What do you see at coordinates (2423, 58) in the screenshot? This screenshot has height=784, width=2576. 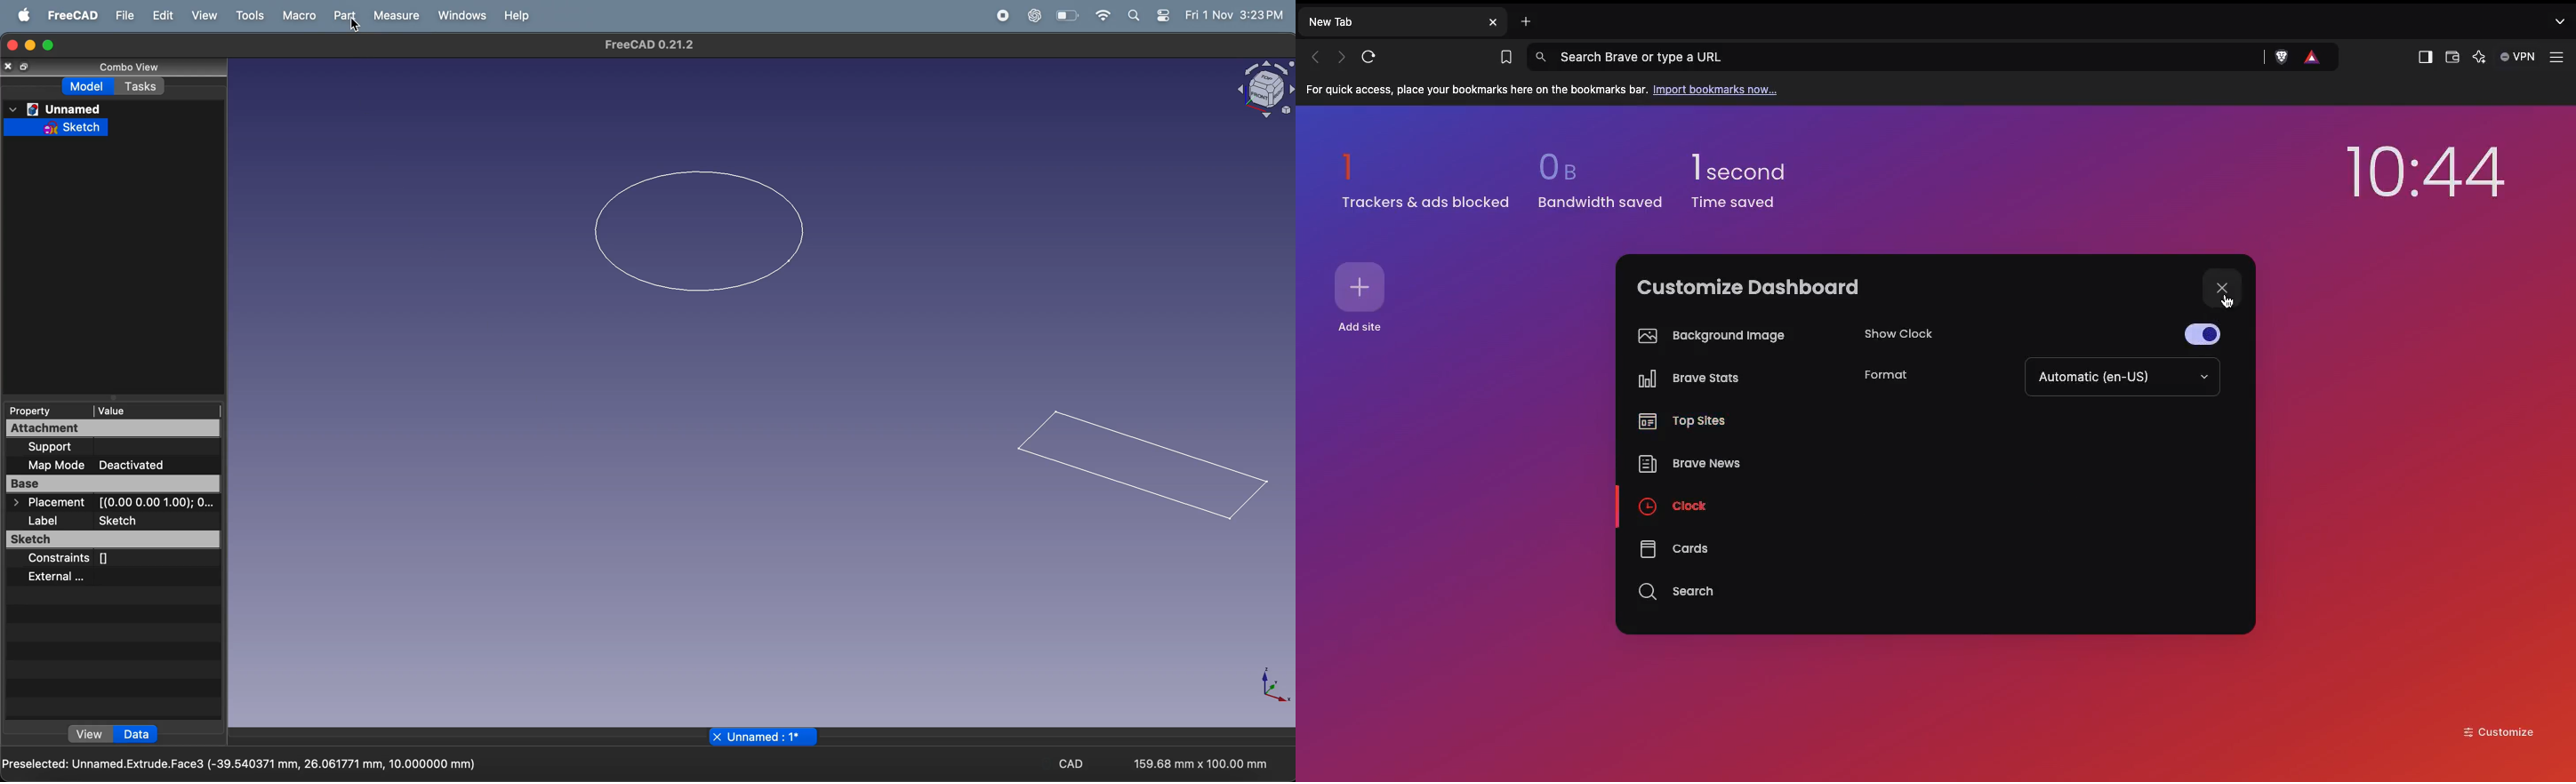 I see `Sidebar` at bounding box center [2423, 58].